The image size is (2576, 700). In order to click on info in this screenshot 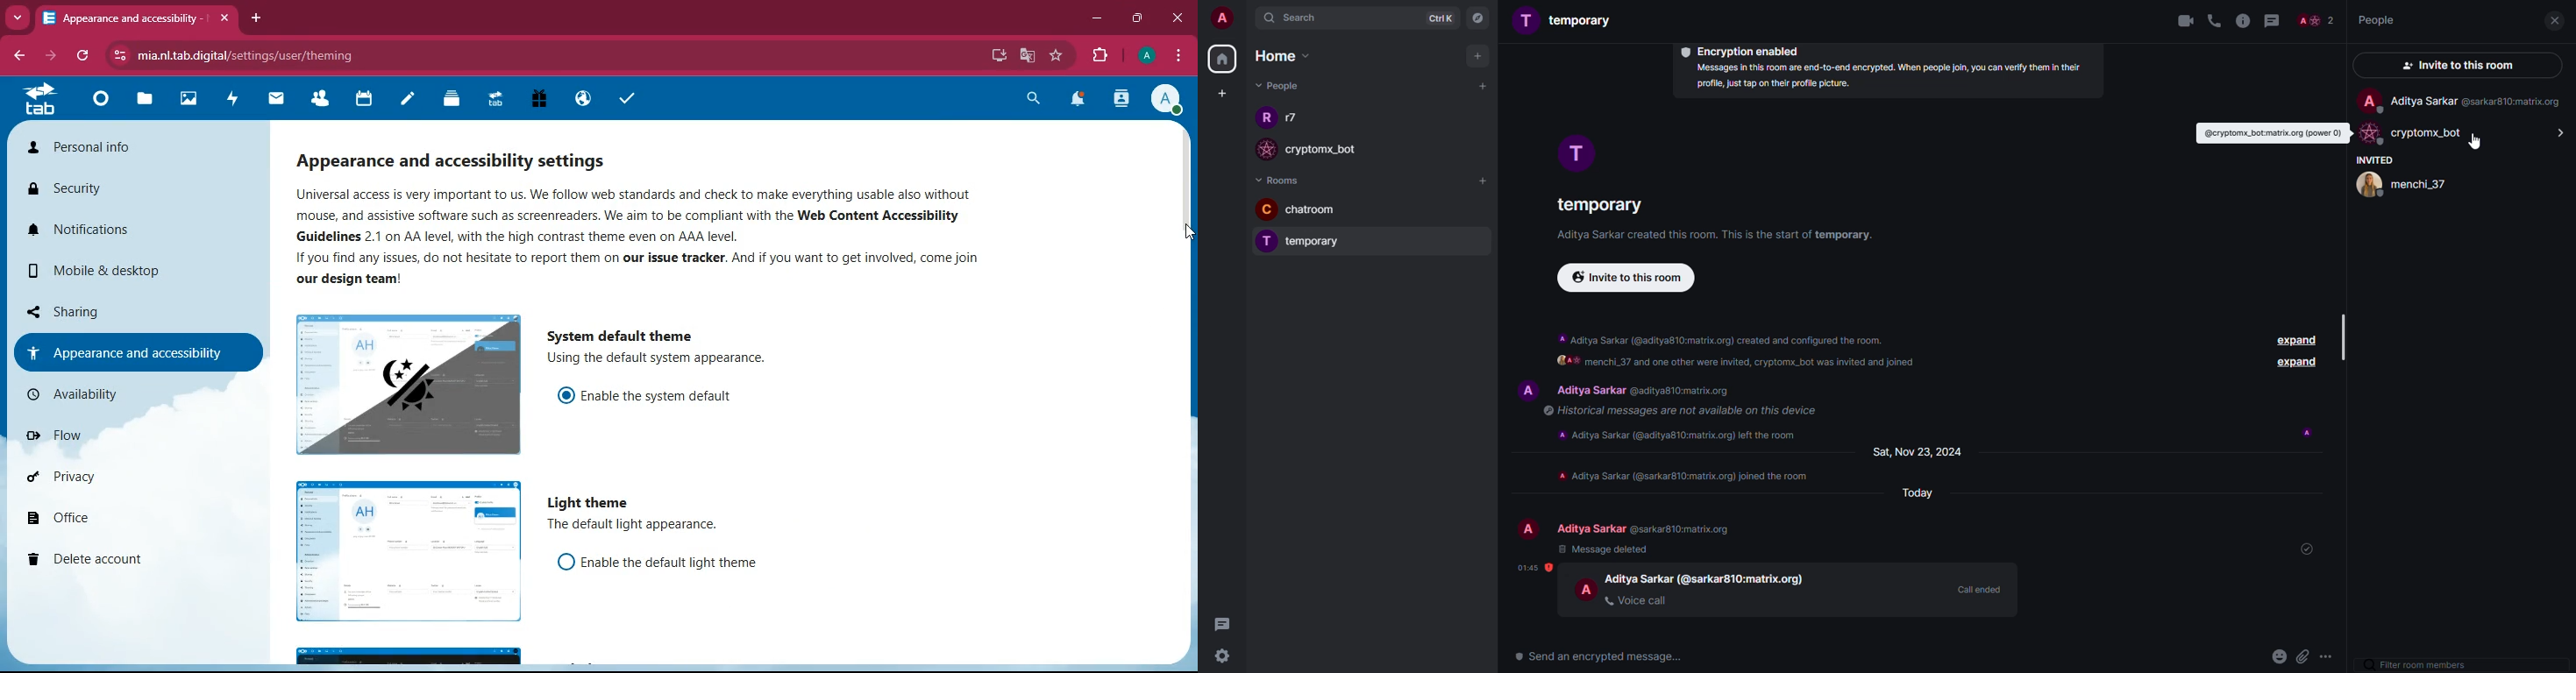, I will do `click(1720, 235)`.